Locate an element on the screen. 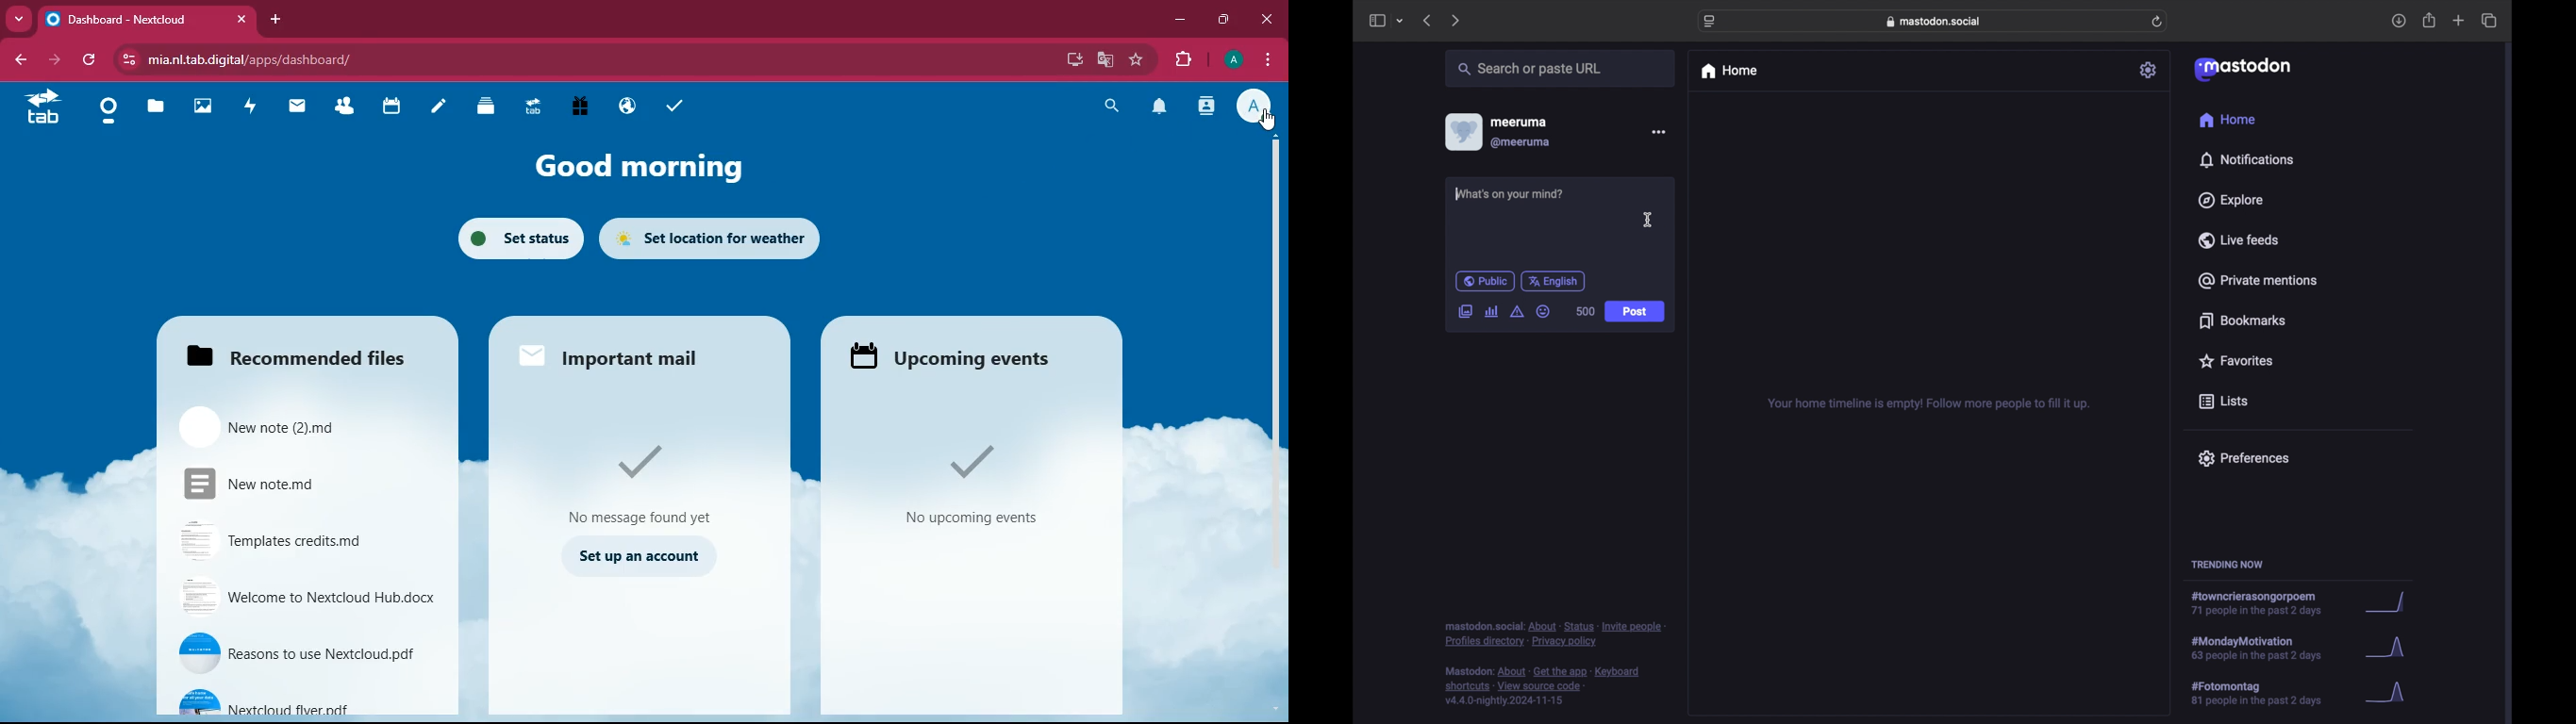 The width and height of the screenshot is (2576, 728). text cursor is located at coordinates (1458, 193).